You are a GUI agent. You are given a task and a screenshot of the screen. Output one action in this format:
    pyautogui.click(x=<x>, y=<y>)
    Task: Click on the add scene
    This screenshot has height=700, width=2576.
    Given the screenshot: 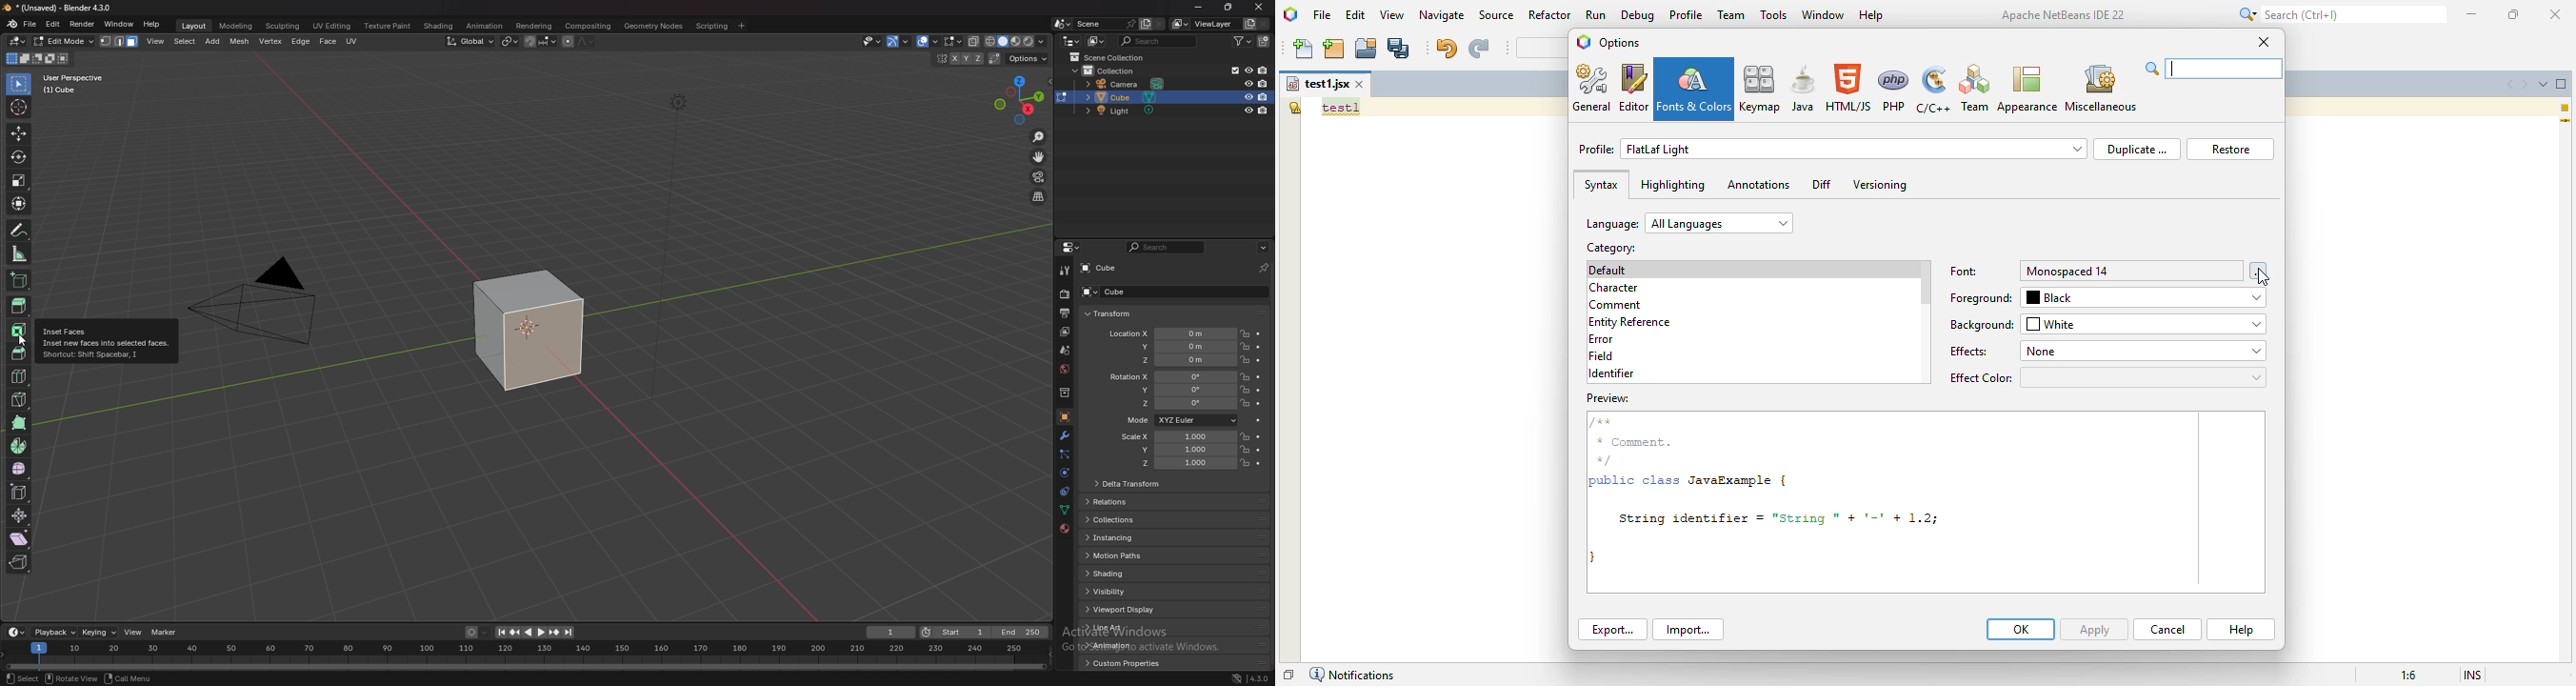 What is the action you would take?
    pyautogui.click(x=1145, y=24)
    